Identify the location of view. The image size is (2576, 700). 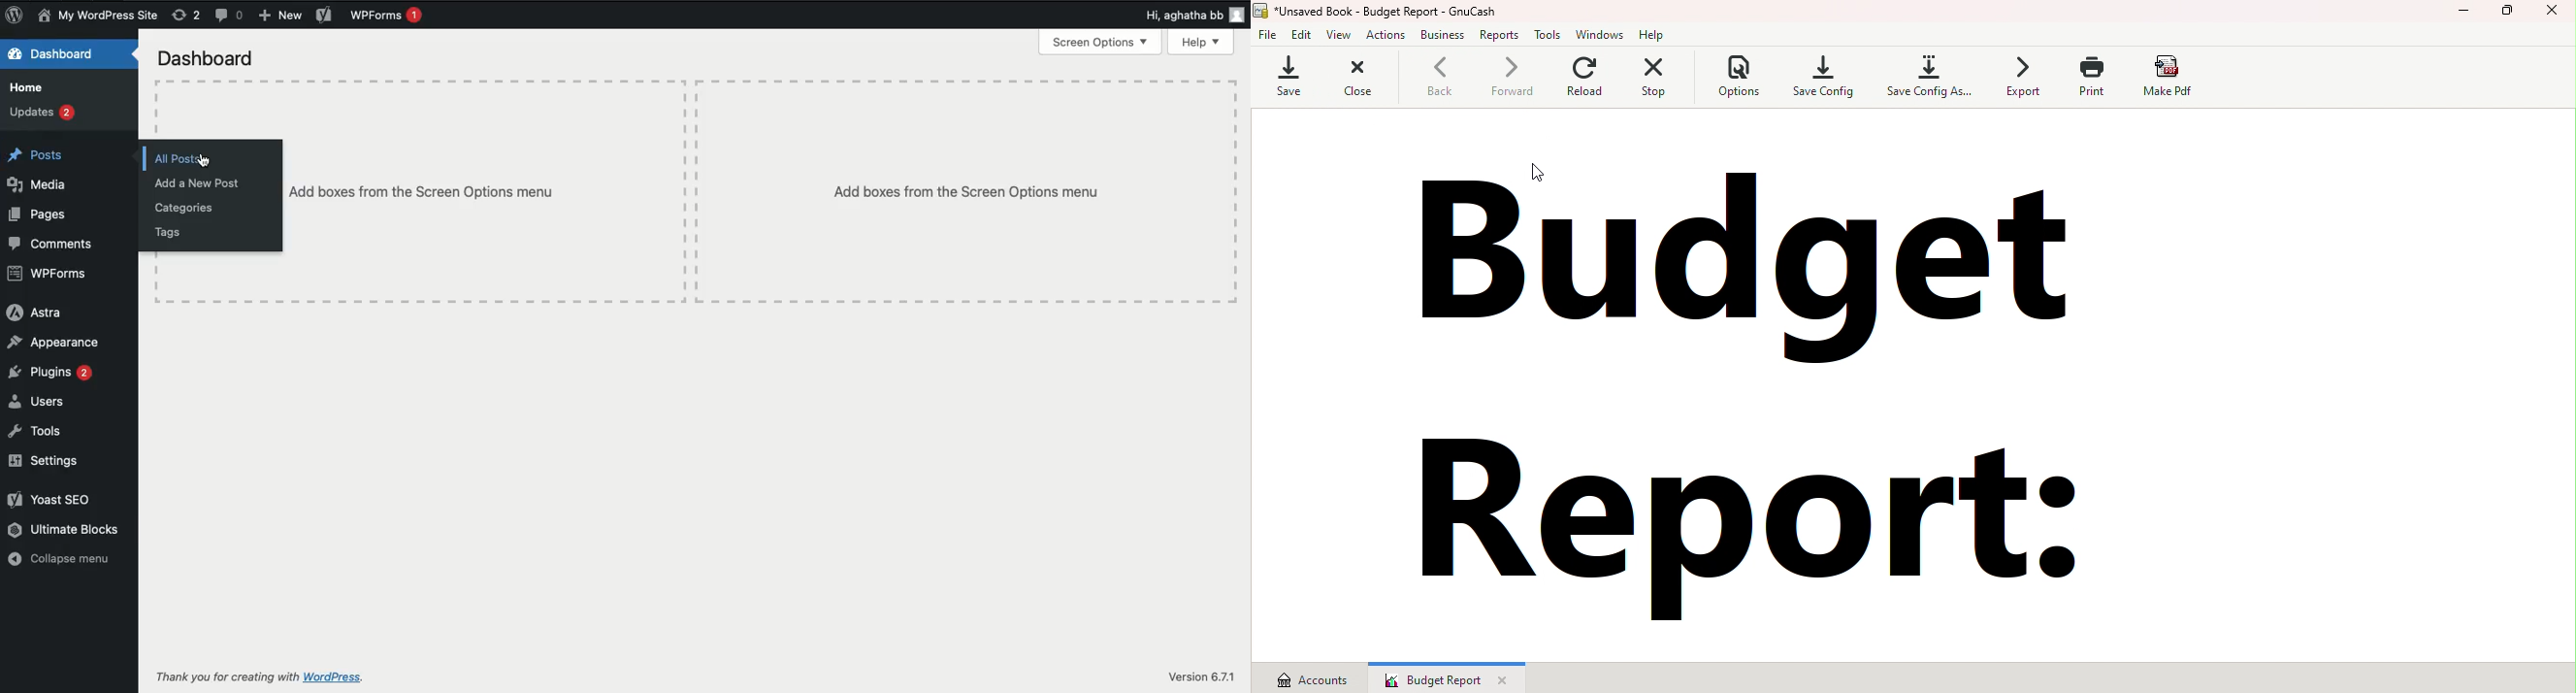
(1341, 35).